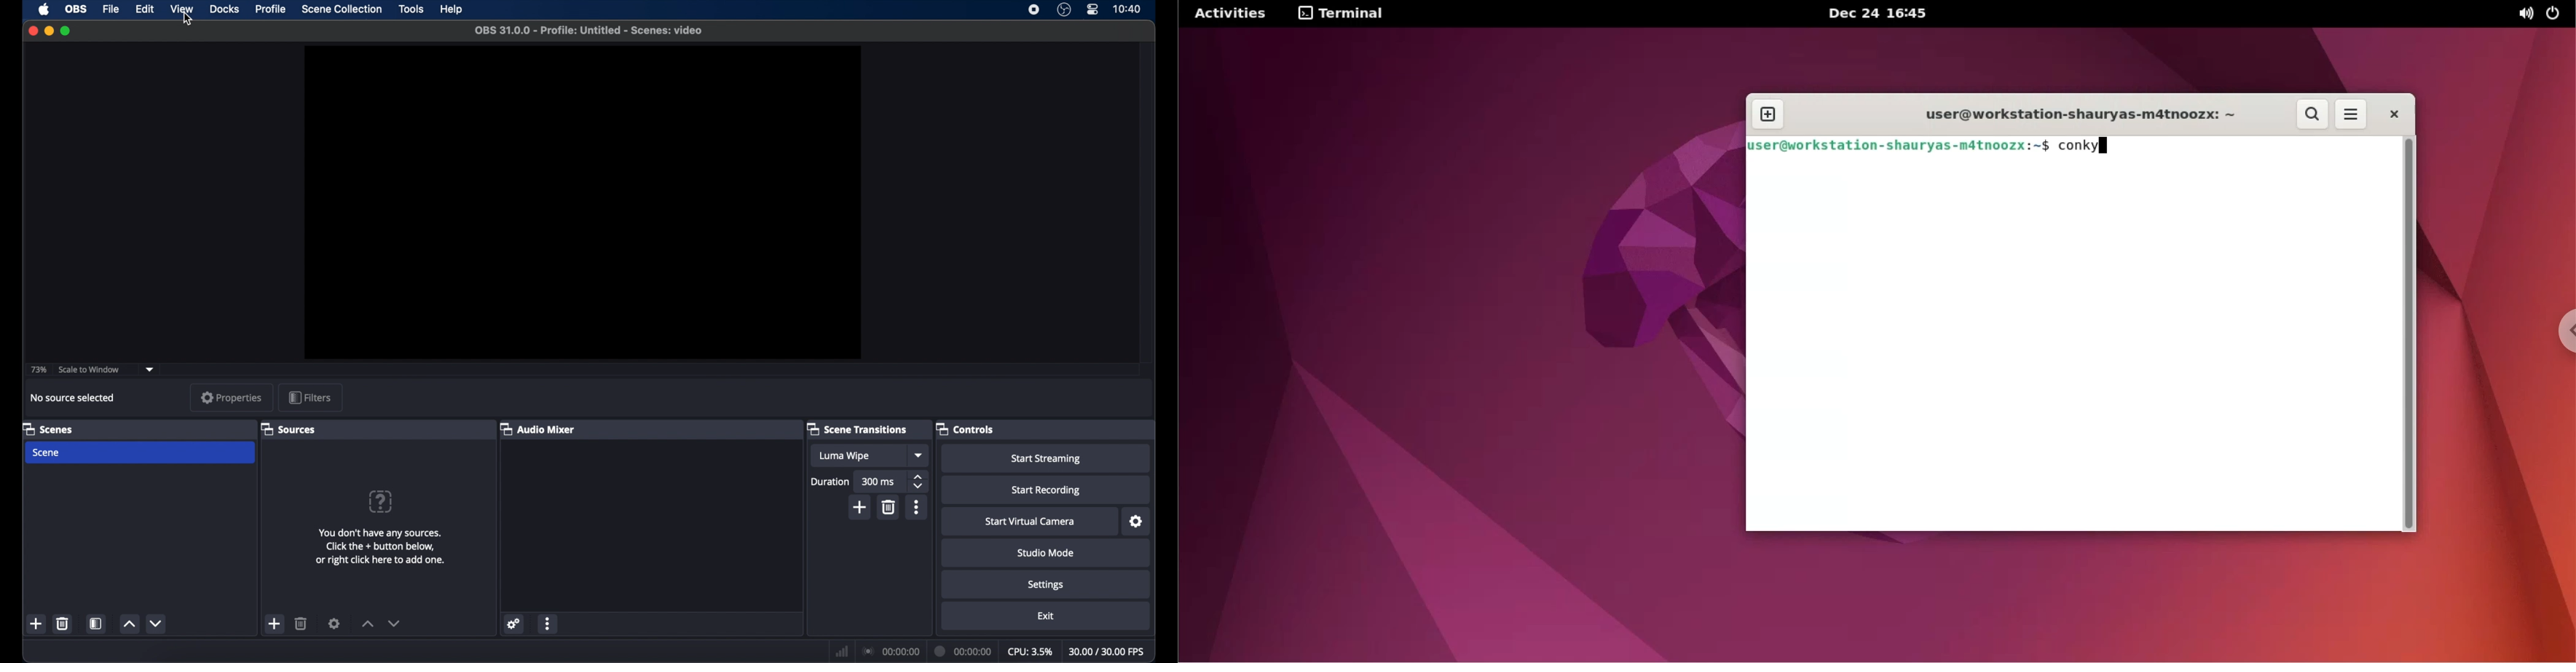  Describe the element at coordinates (382, 501) in the screenshot. I see `question mark icon` at that location.